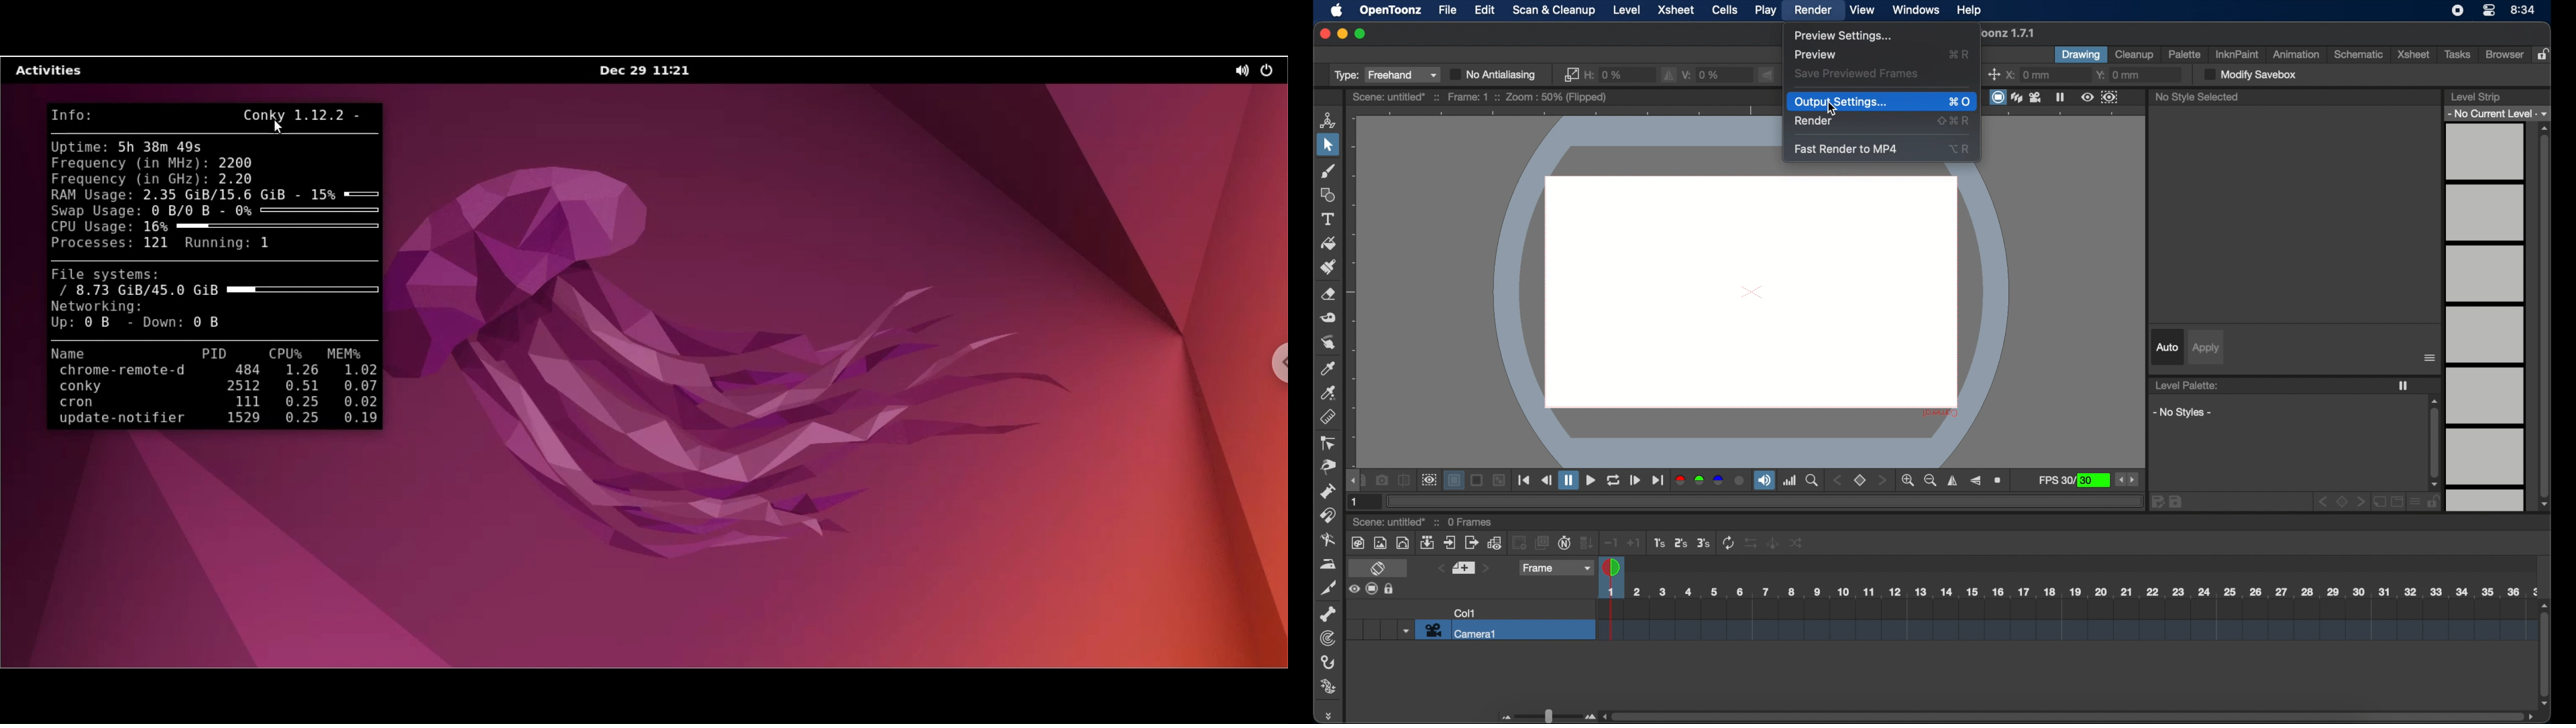  I want to click on brush tool, so click(1328, 171).